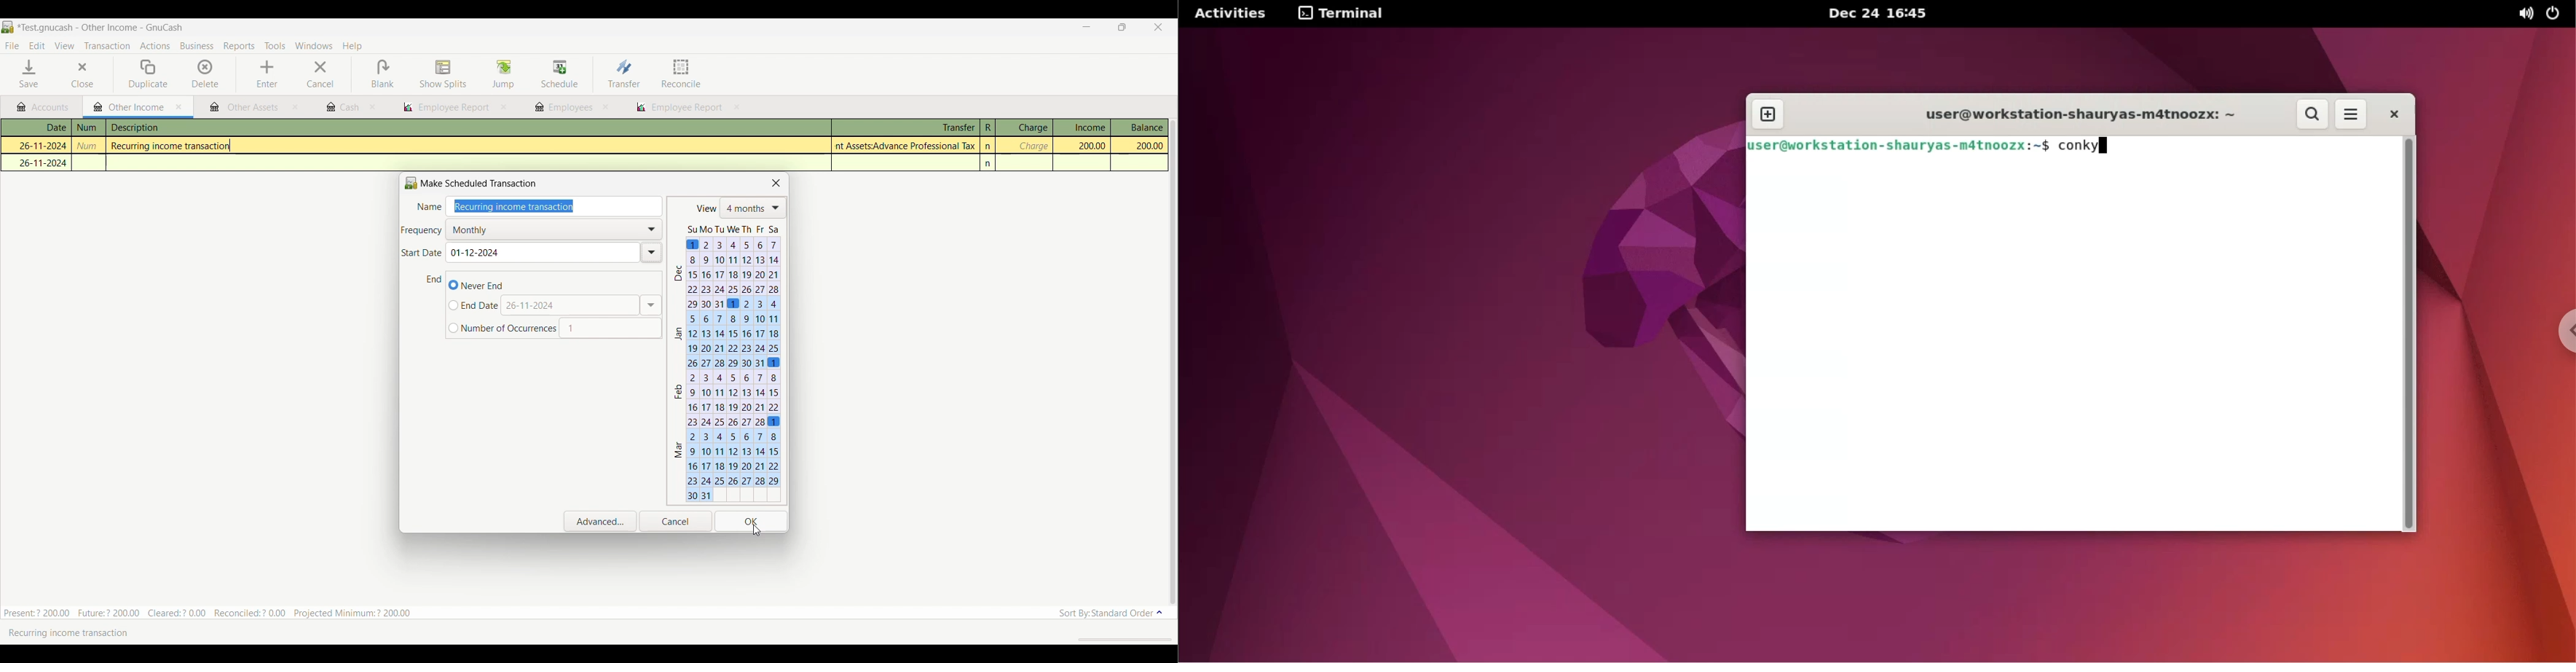 The image size is (2576, 672). Describe the element at coordinates (563, 107) in the screenshot. I see `employees` at that location.